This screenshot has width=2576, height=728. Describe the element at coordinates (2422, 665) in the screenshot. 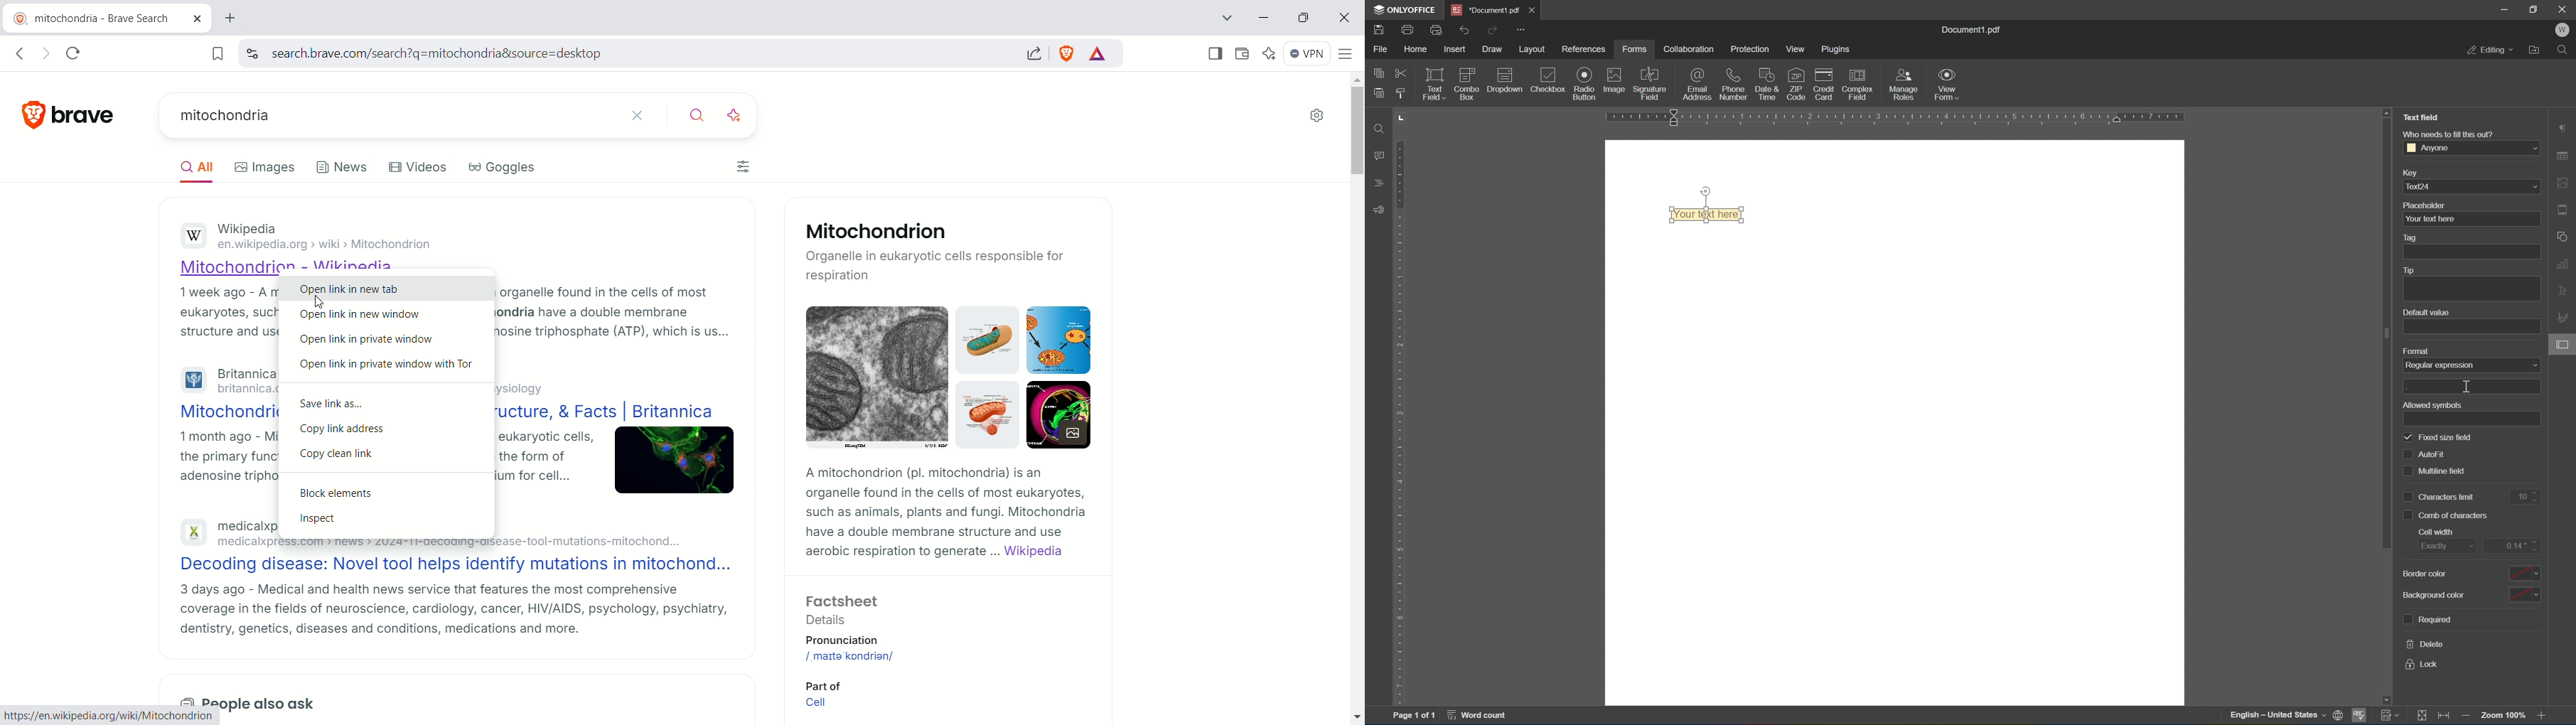

I see `lock` at that location.